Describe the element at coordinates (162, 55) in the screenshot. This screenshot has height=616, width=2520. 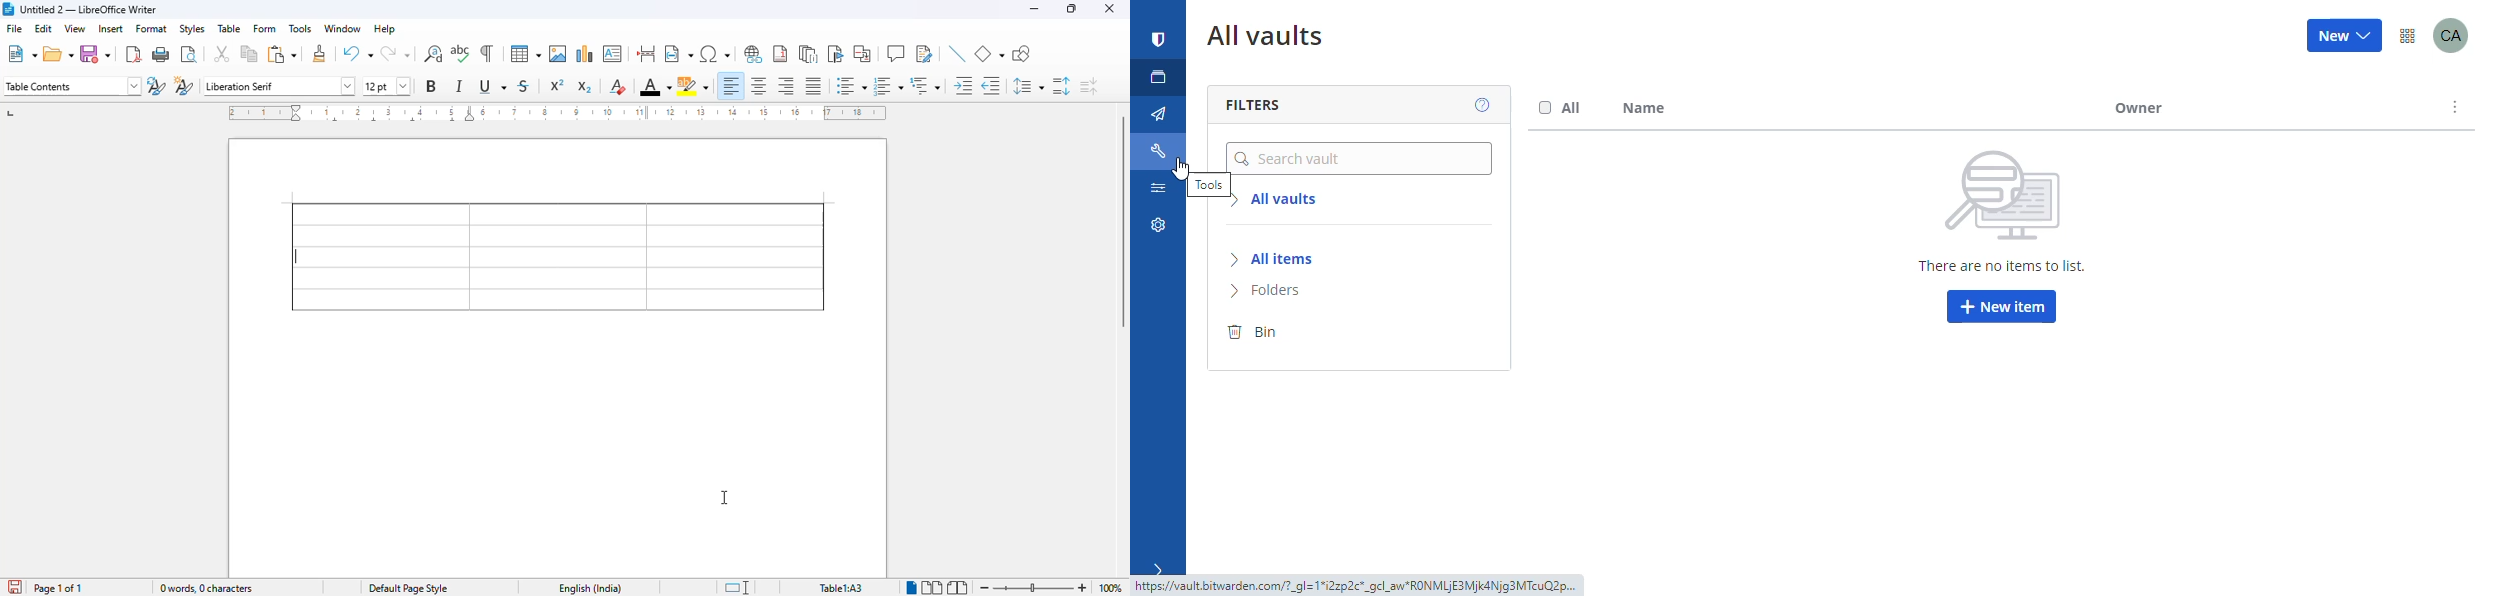
I see `print` at that location.